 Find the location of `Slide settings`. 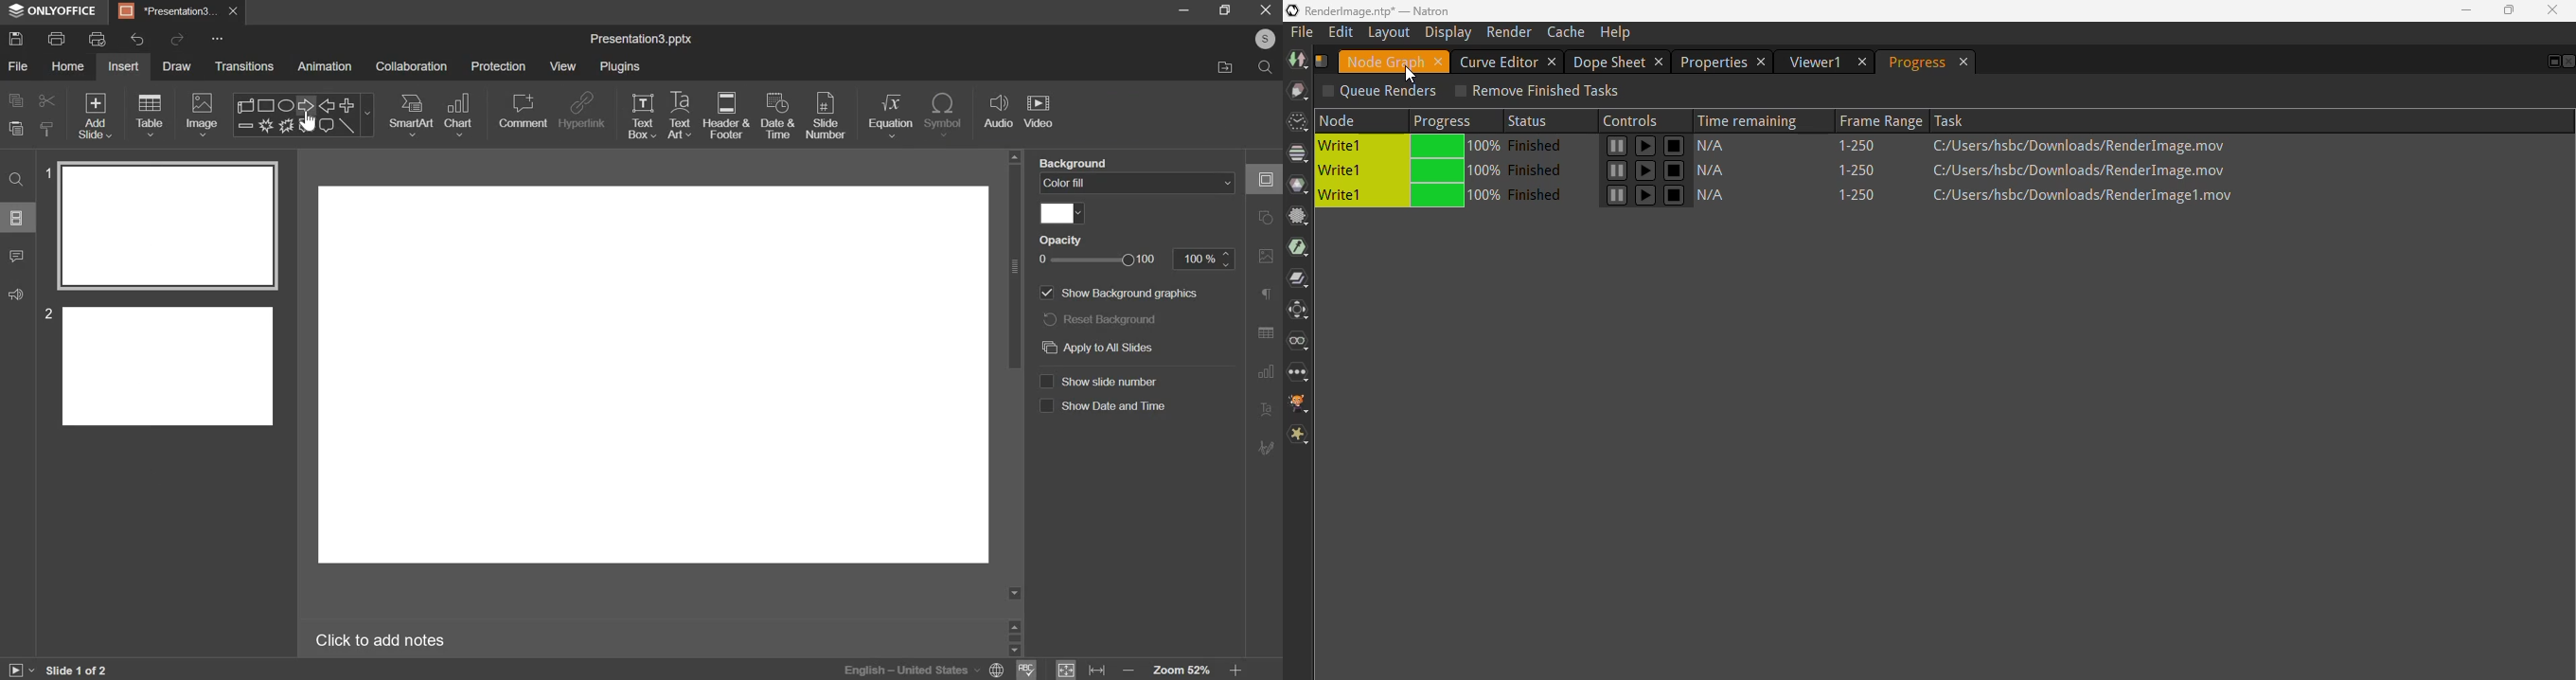

Slide settings is located at coordinates (1265, 179).